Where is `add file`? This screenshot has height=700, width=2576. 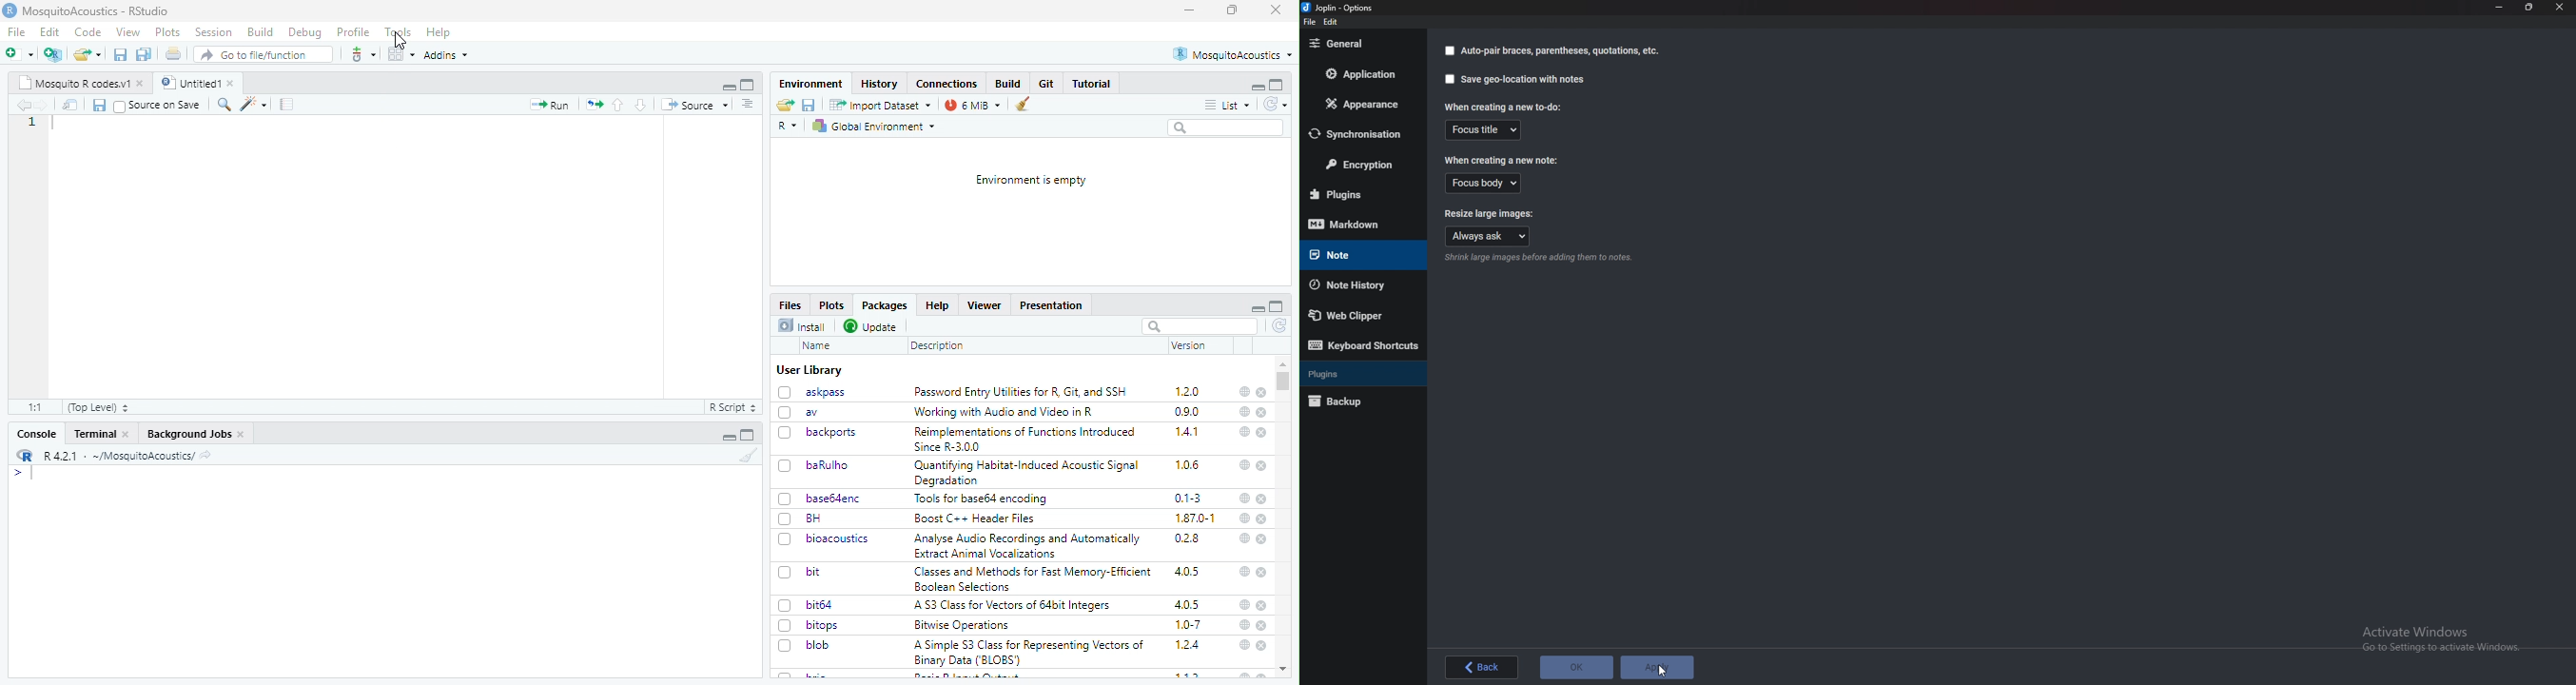 add file is located at coordinates (53, 54).